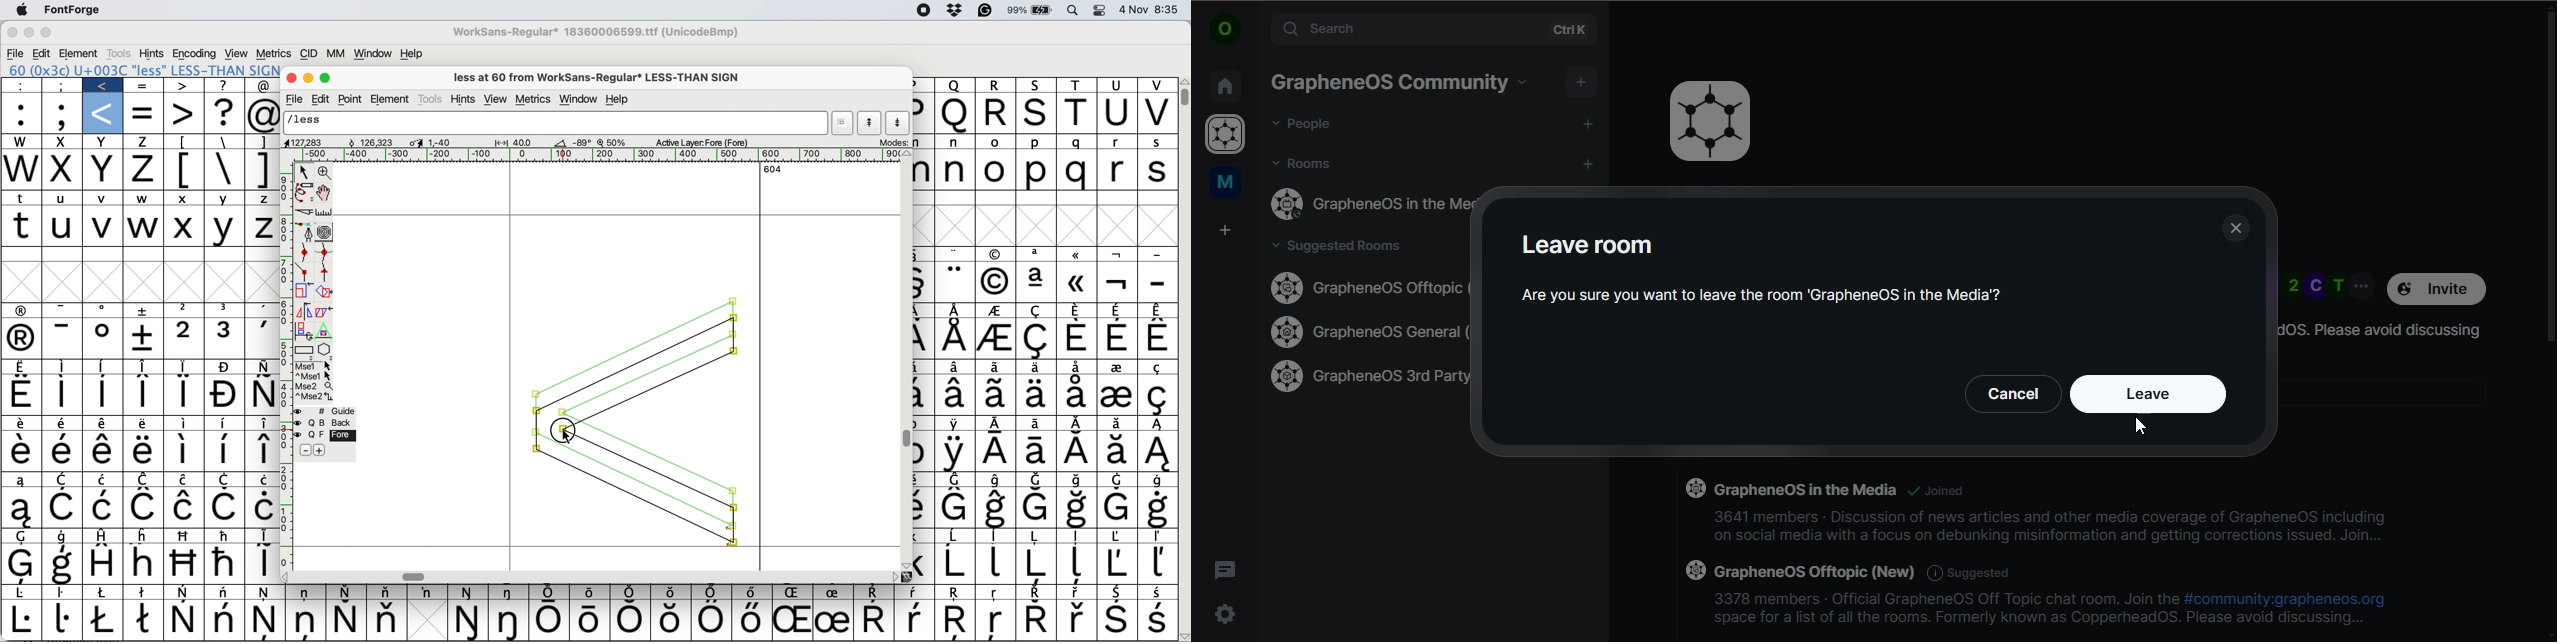 This screenshot has width=2576, height=644. Describe the element at coordinates (1159, 424) in the screenshot. I see `Symbol` at that location.